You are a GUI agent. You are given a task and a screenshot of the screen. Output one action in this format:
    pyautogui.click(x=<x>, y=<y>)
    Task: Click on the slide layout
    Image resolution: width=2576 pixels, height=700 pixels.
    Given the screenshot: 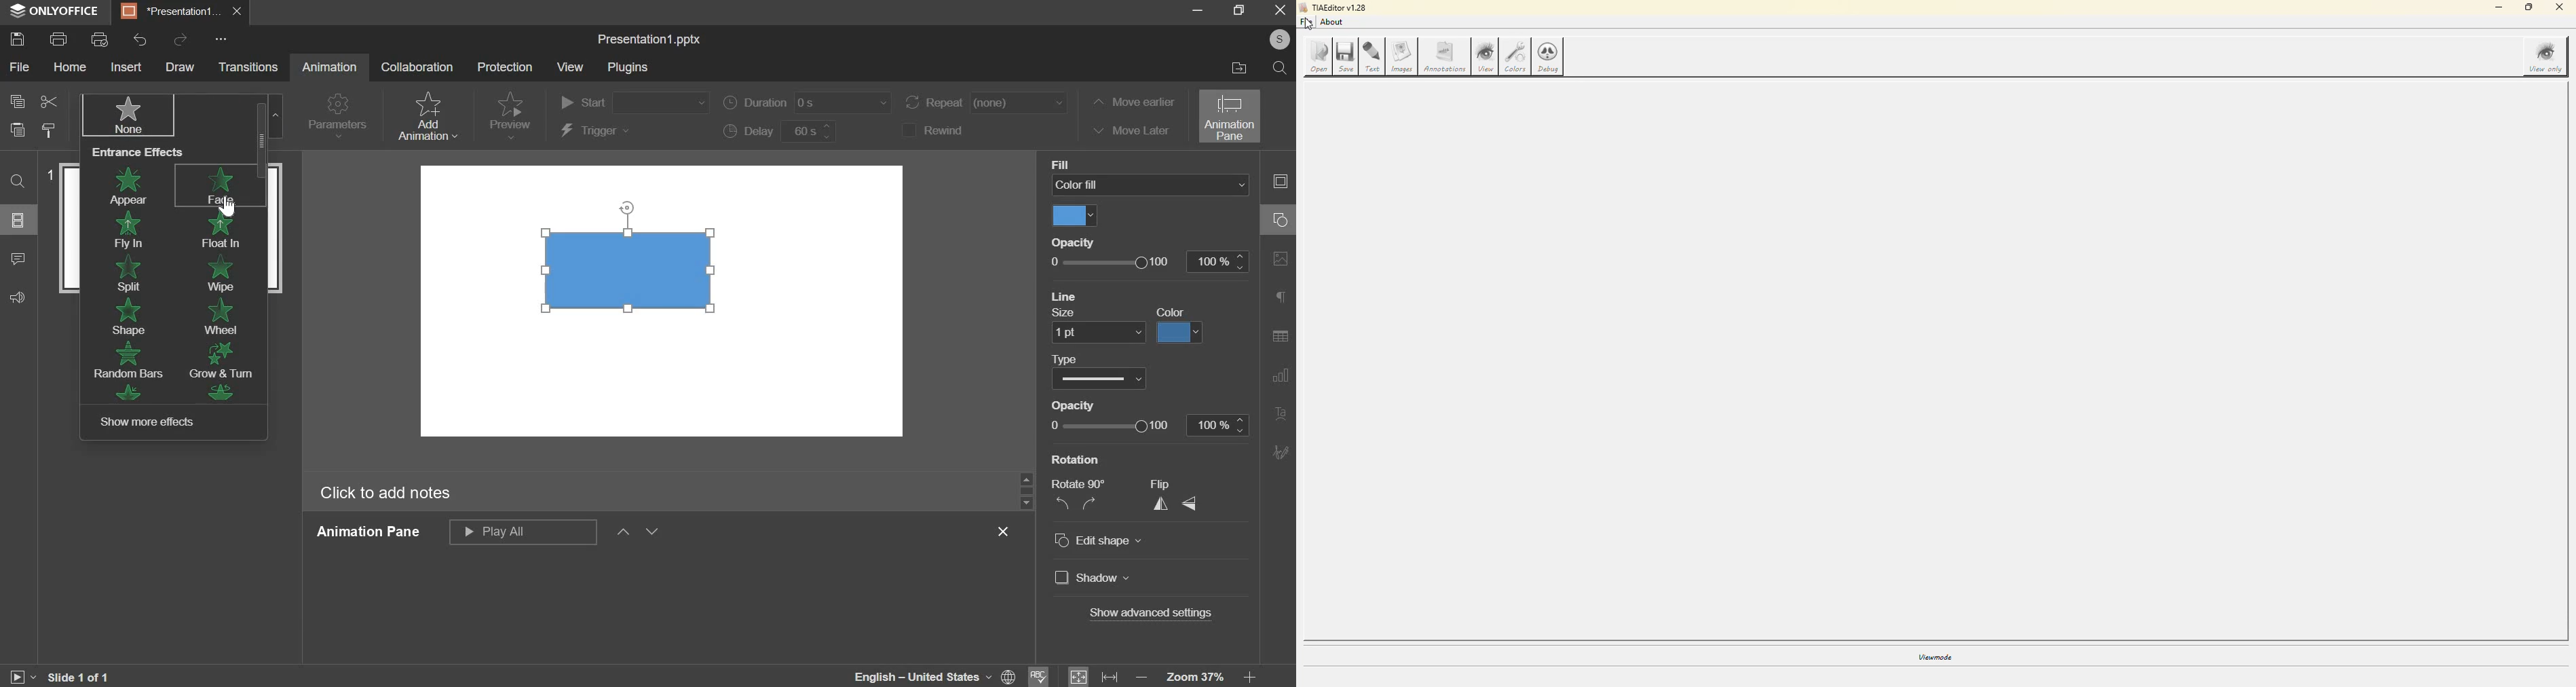 What is the action you would take?
    pyautogui.click(x=1280, y=221)
    